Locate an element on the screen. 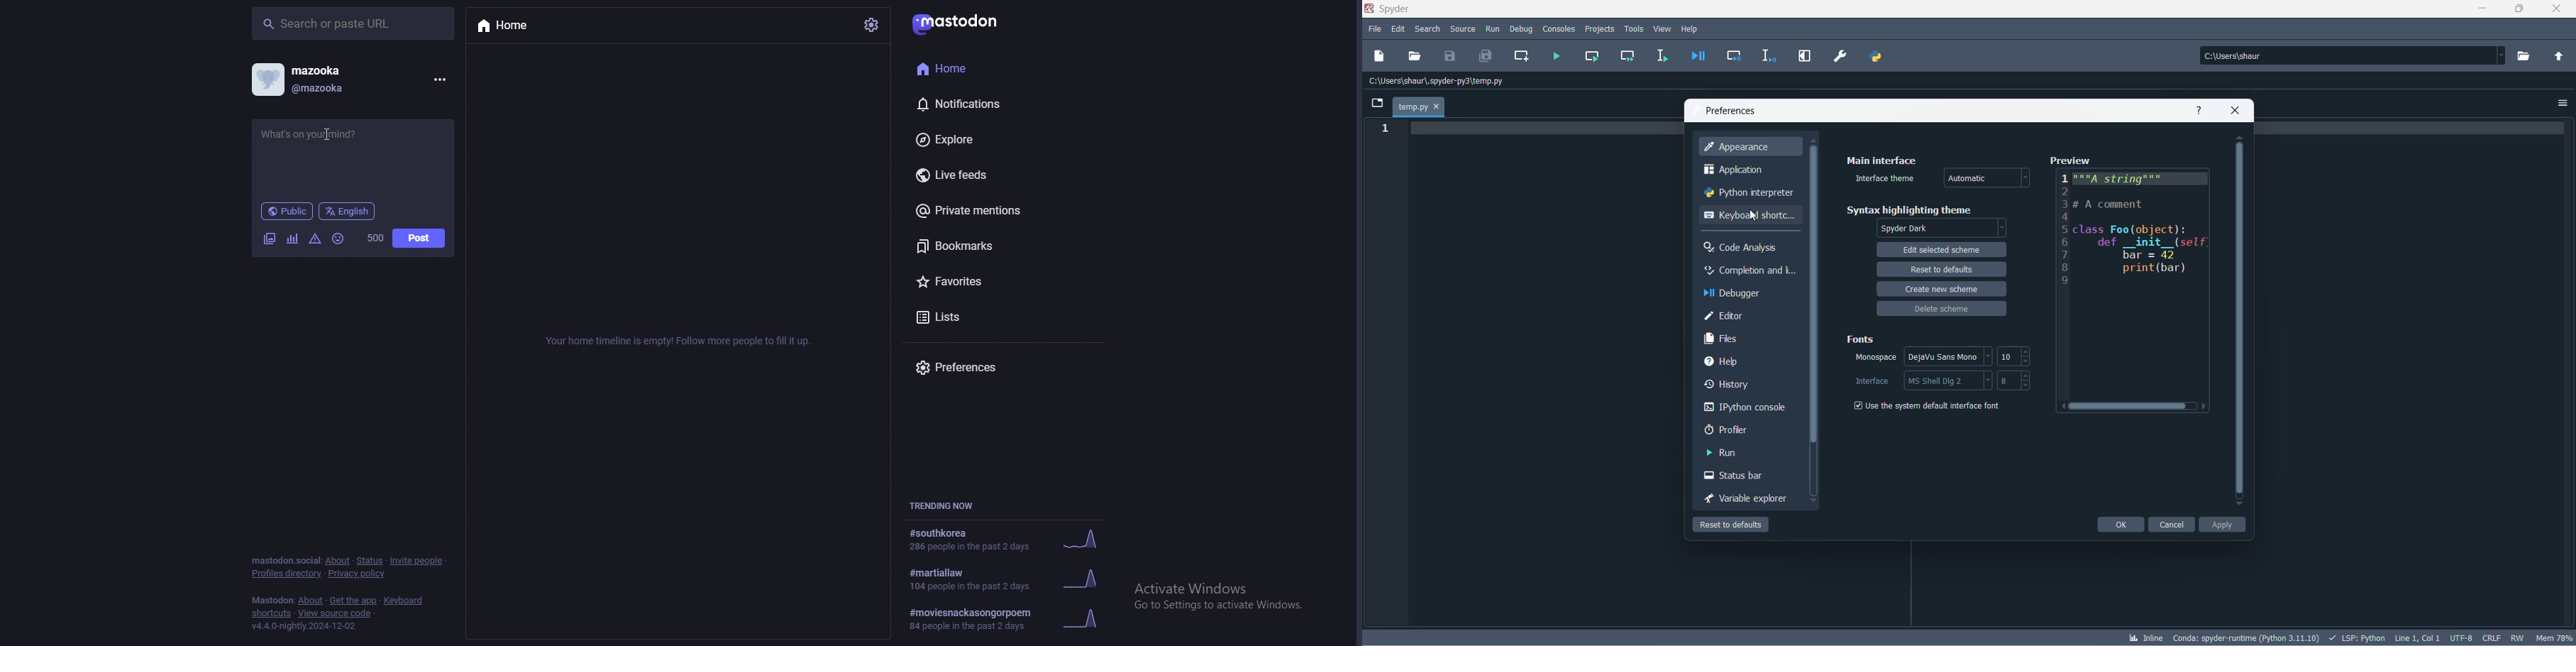 Image resolution: width=2576 pixels, height=672 pixels. Windows activation prompt is located at coordinates (1219, 594).